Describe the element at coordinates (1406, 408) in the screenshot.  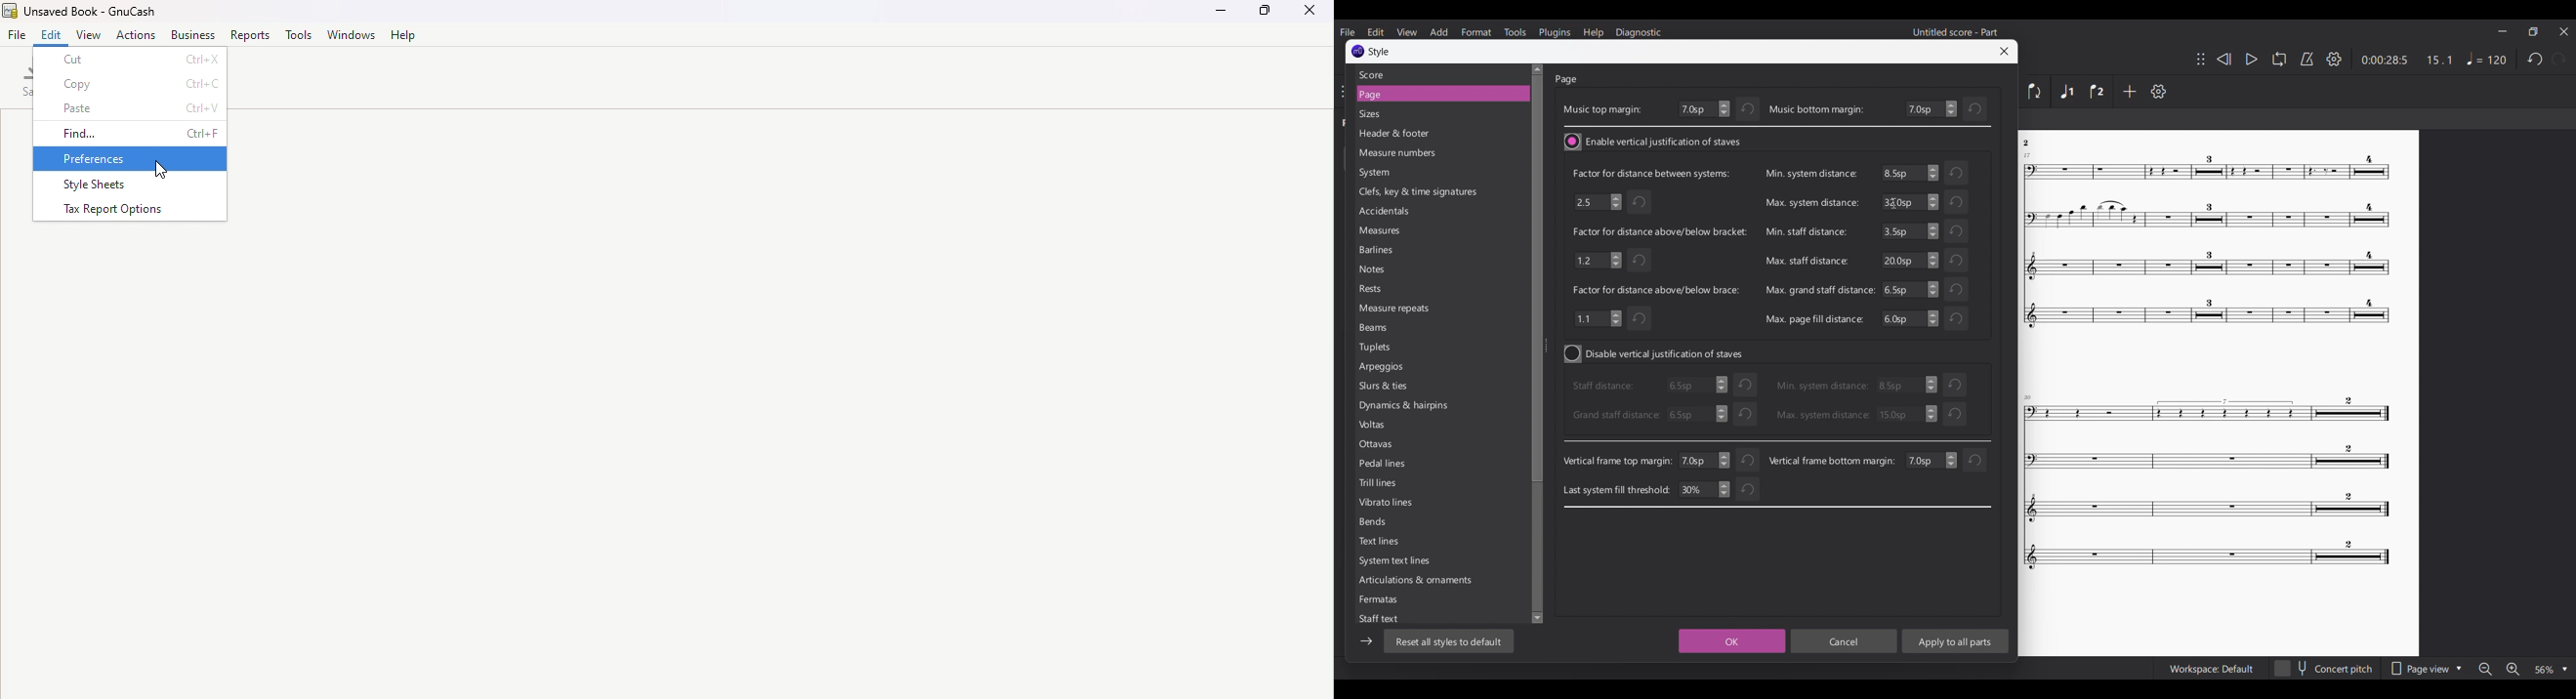
I see `Dynamics & haipins` at that location.